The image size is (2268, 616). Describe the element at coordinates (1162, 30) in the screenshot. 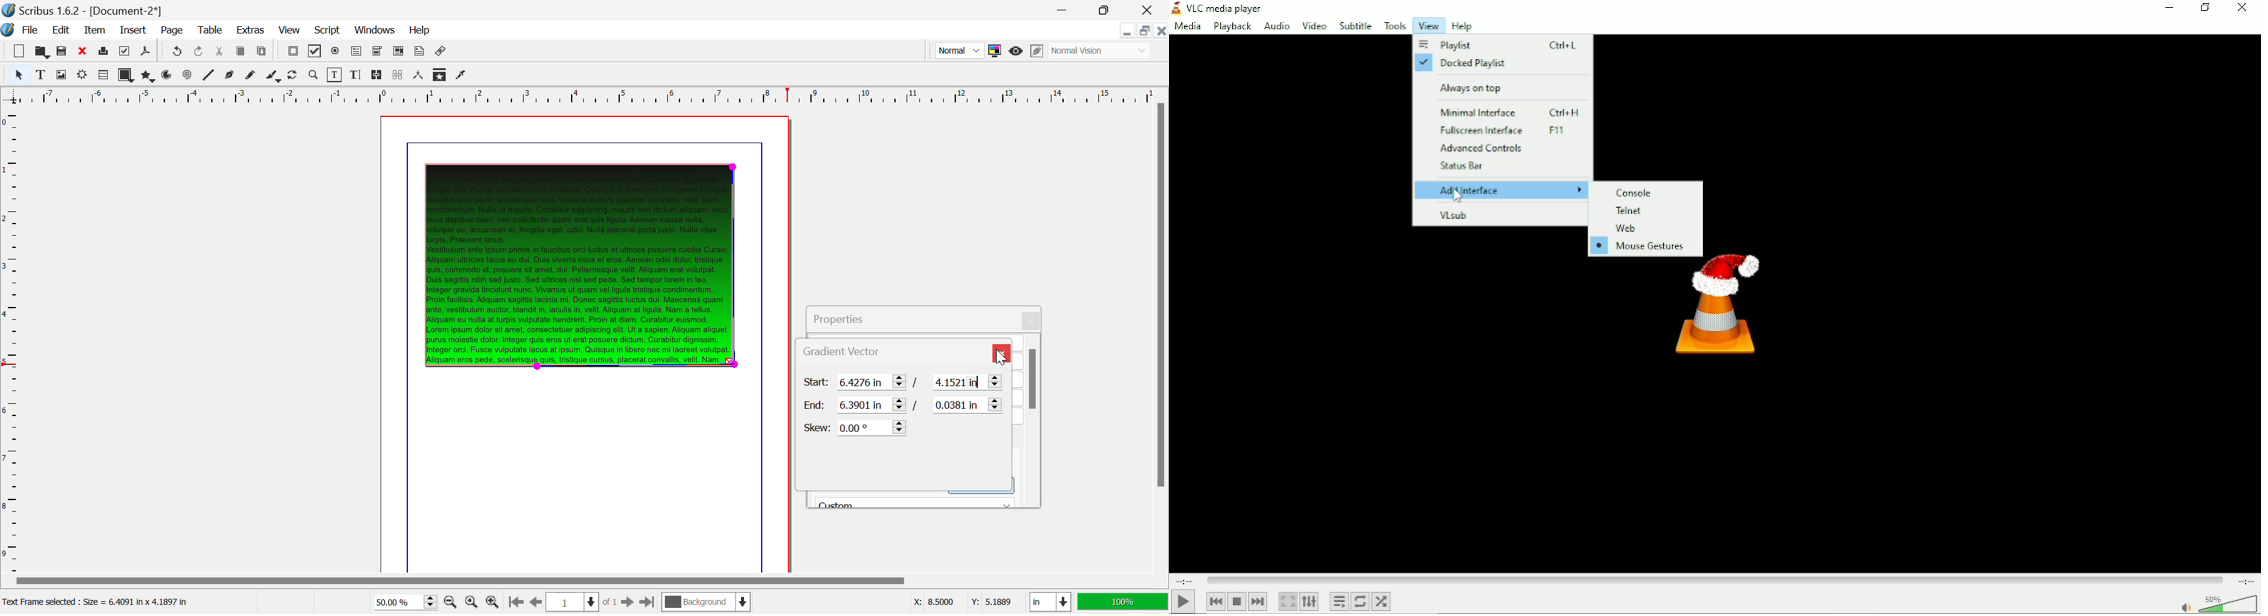

I see `Close` at that location.